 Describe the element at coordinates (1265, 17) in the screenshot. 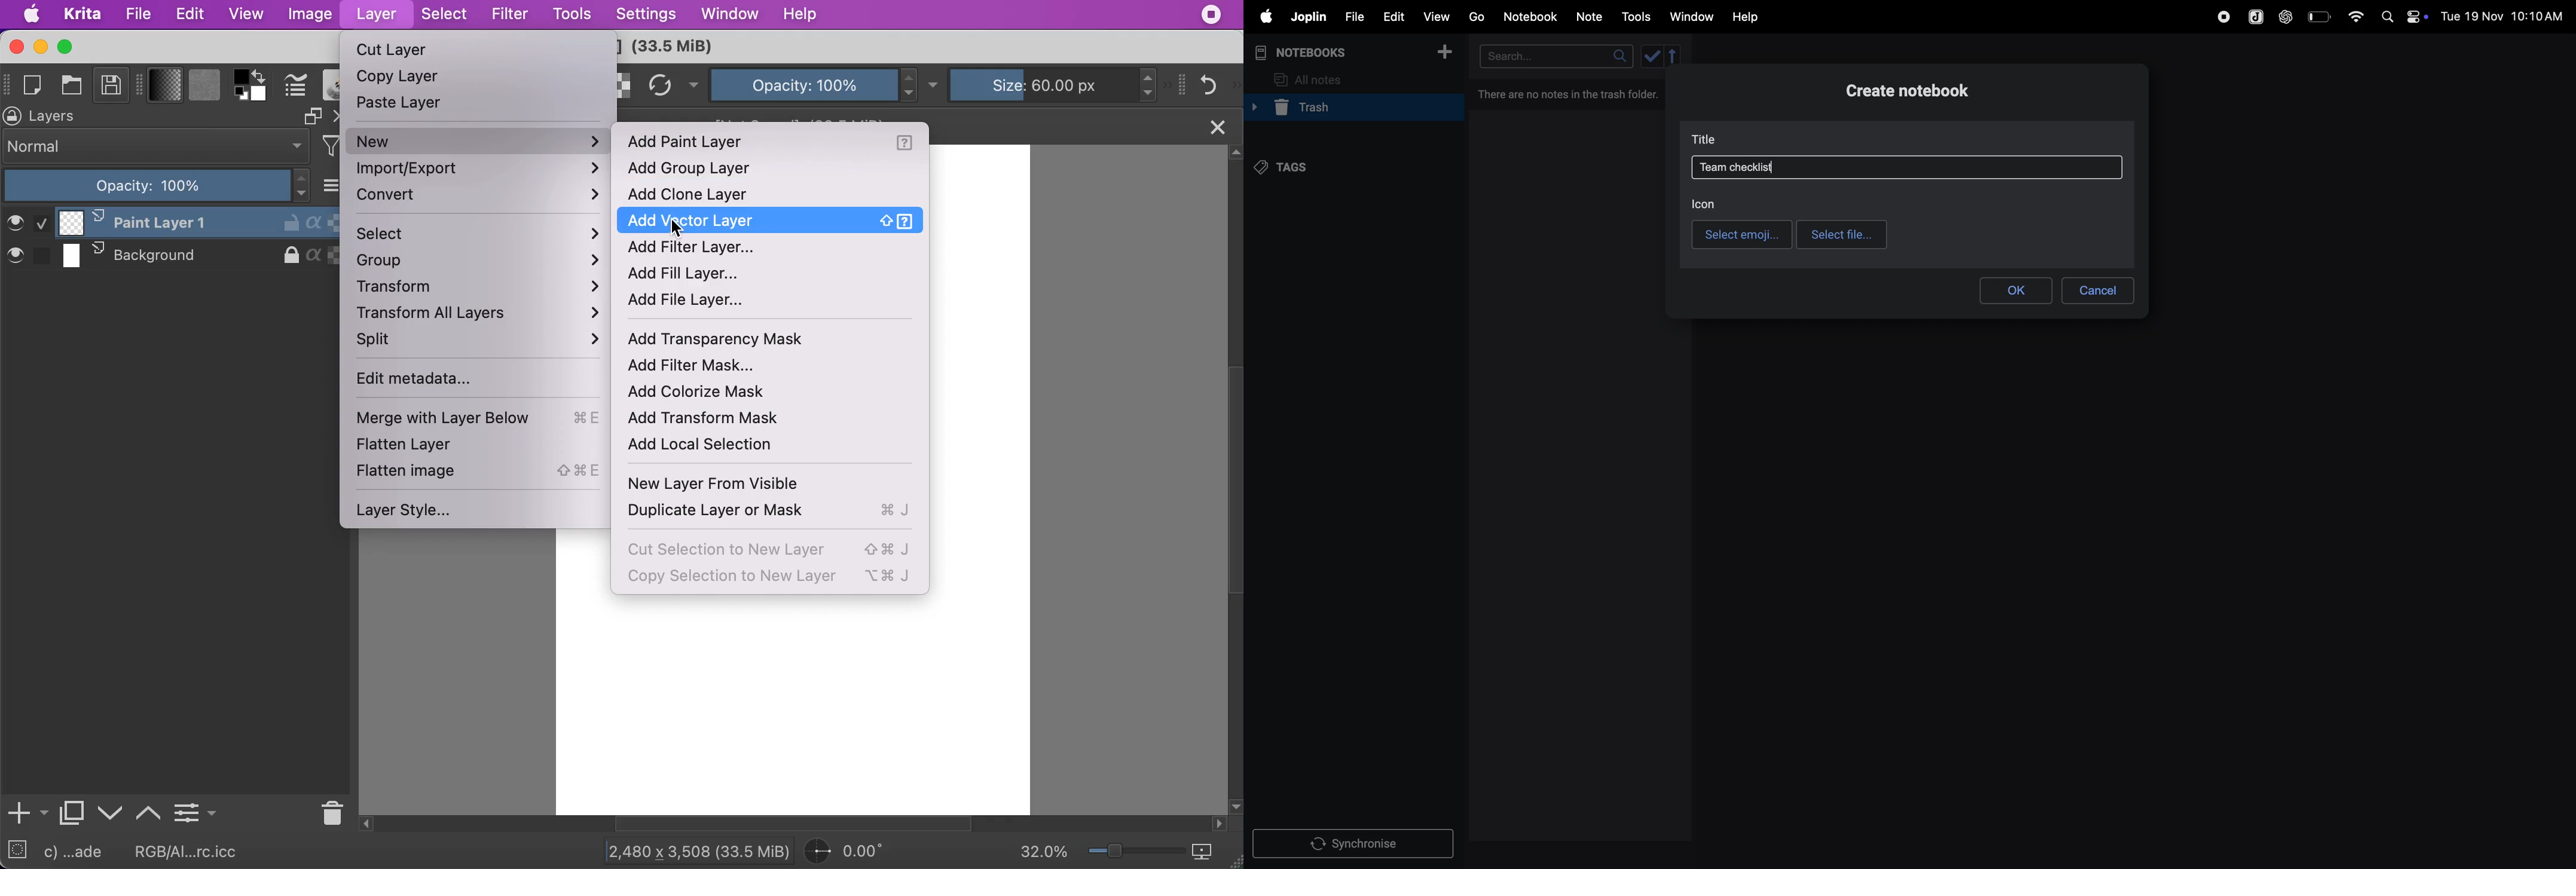

I see `apple menu` at that location.